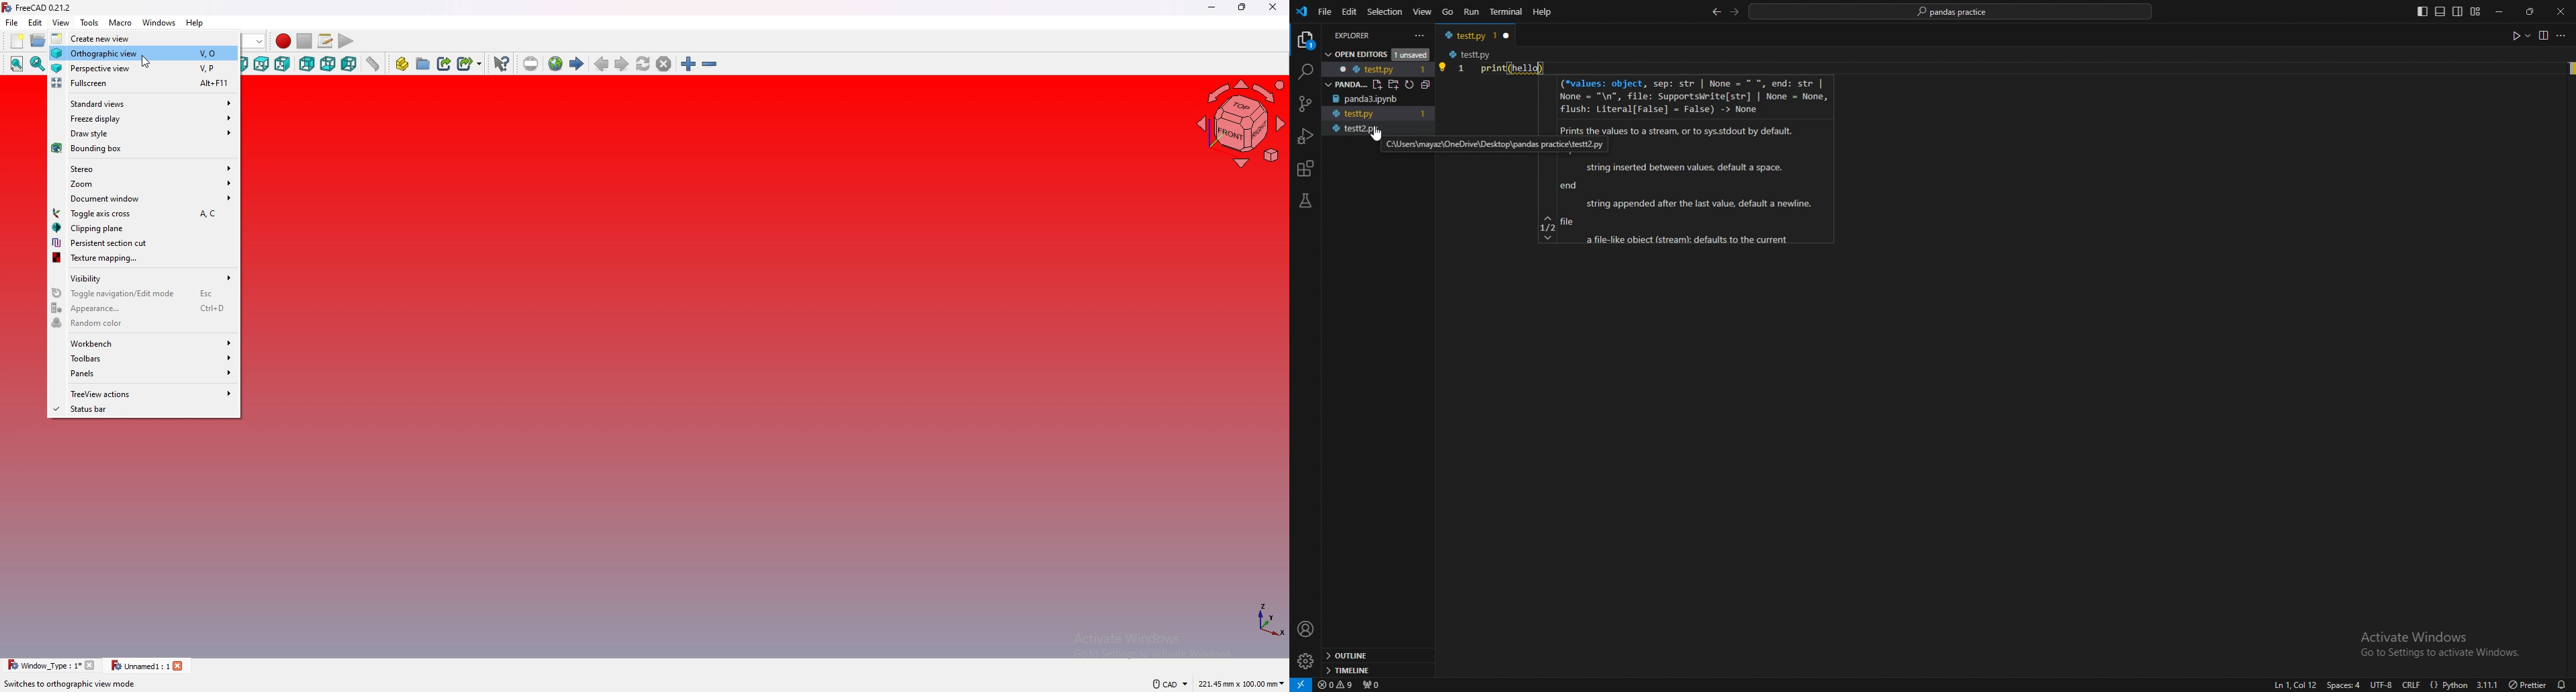 This screenshot has height=700, width=2576. I want to click on minimize, so click(1211, 7).